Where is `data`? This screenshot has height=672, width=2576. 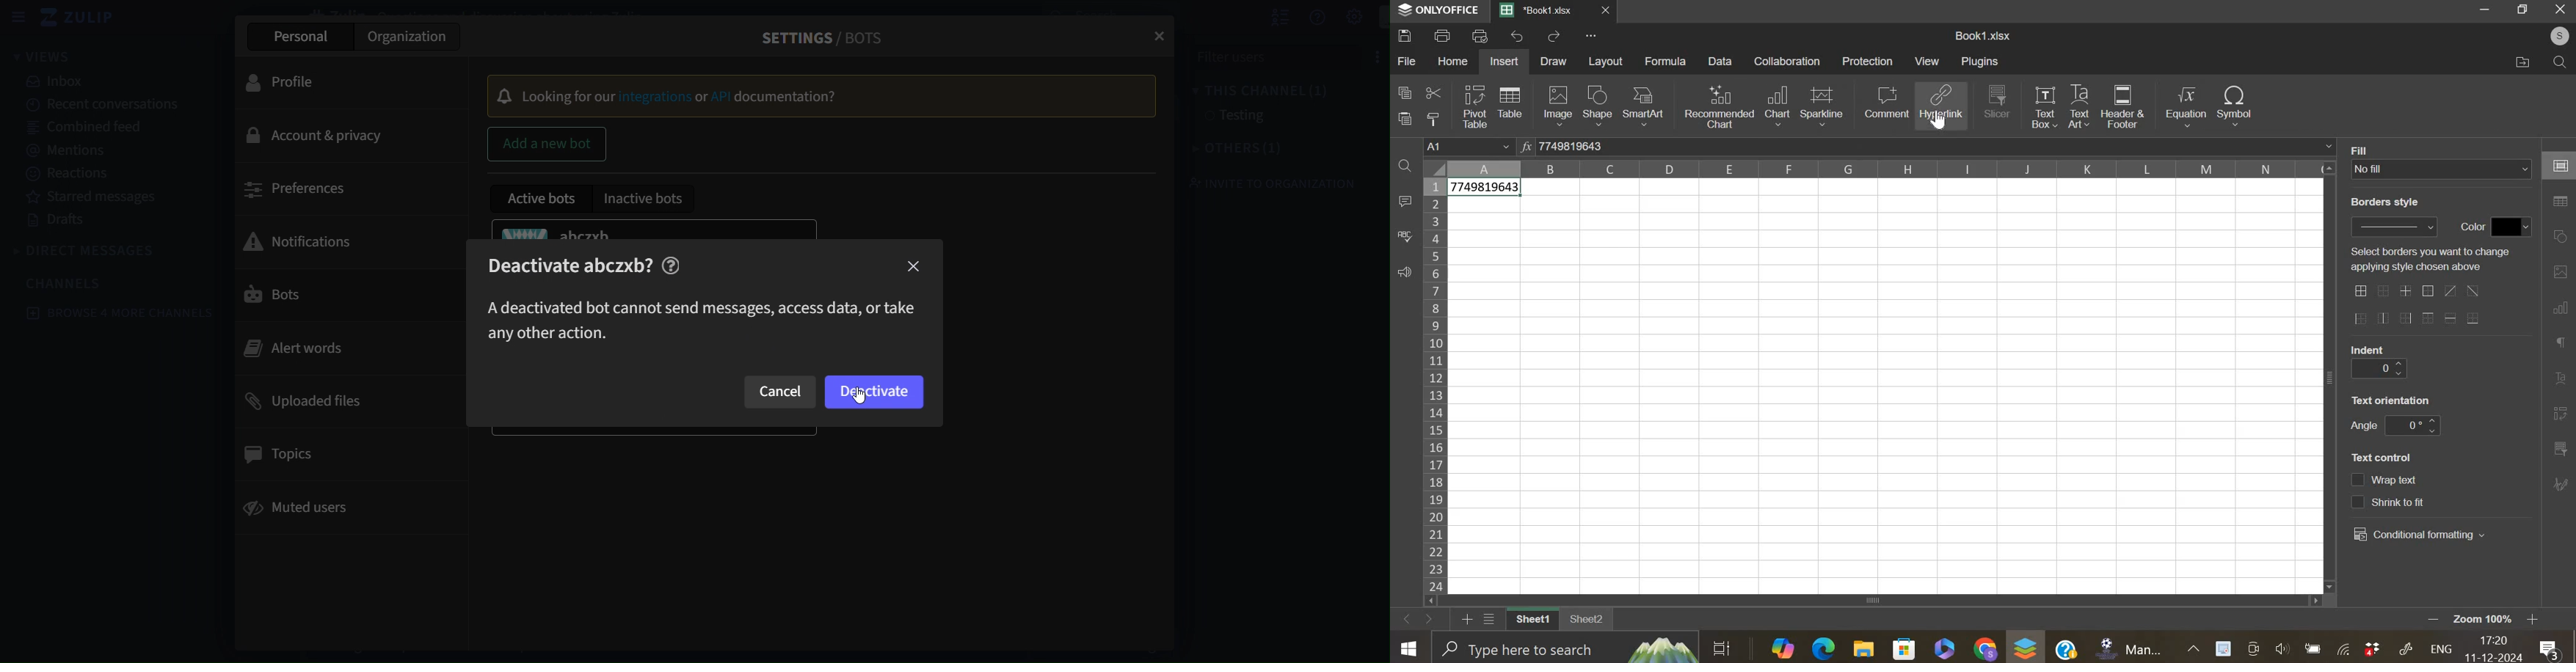
data is located at coordinates (1486, 189).